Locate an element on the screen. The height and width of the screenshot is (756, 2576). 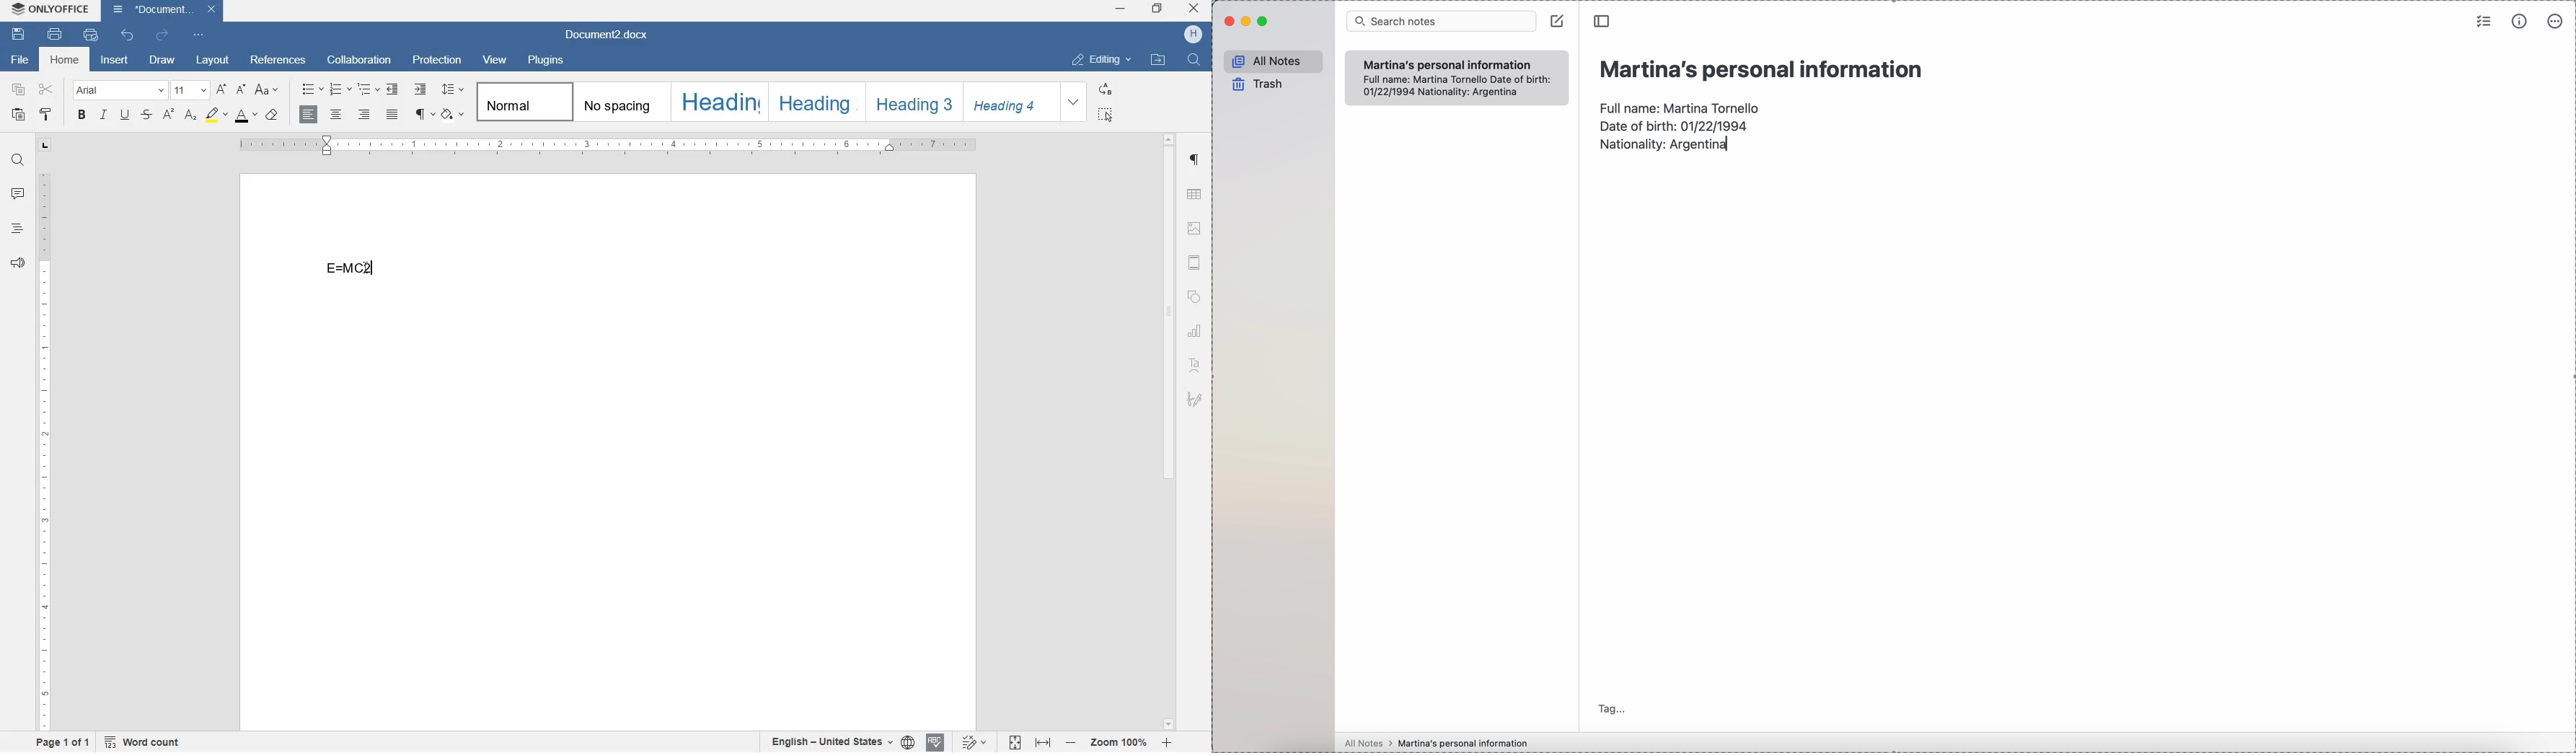
case style is located at coordinates (273, 117).